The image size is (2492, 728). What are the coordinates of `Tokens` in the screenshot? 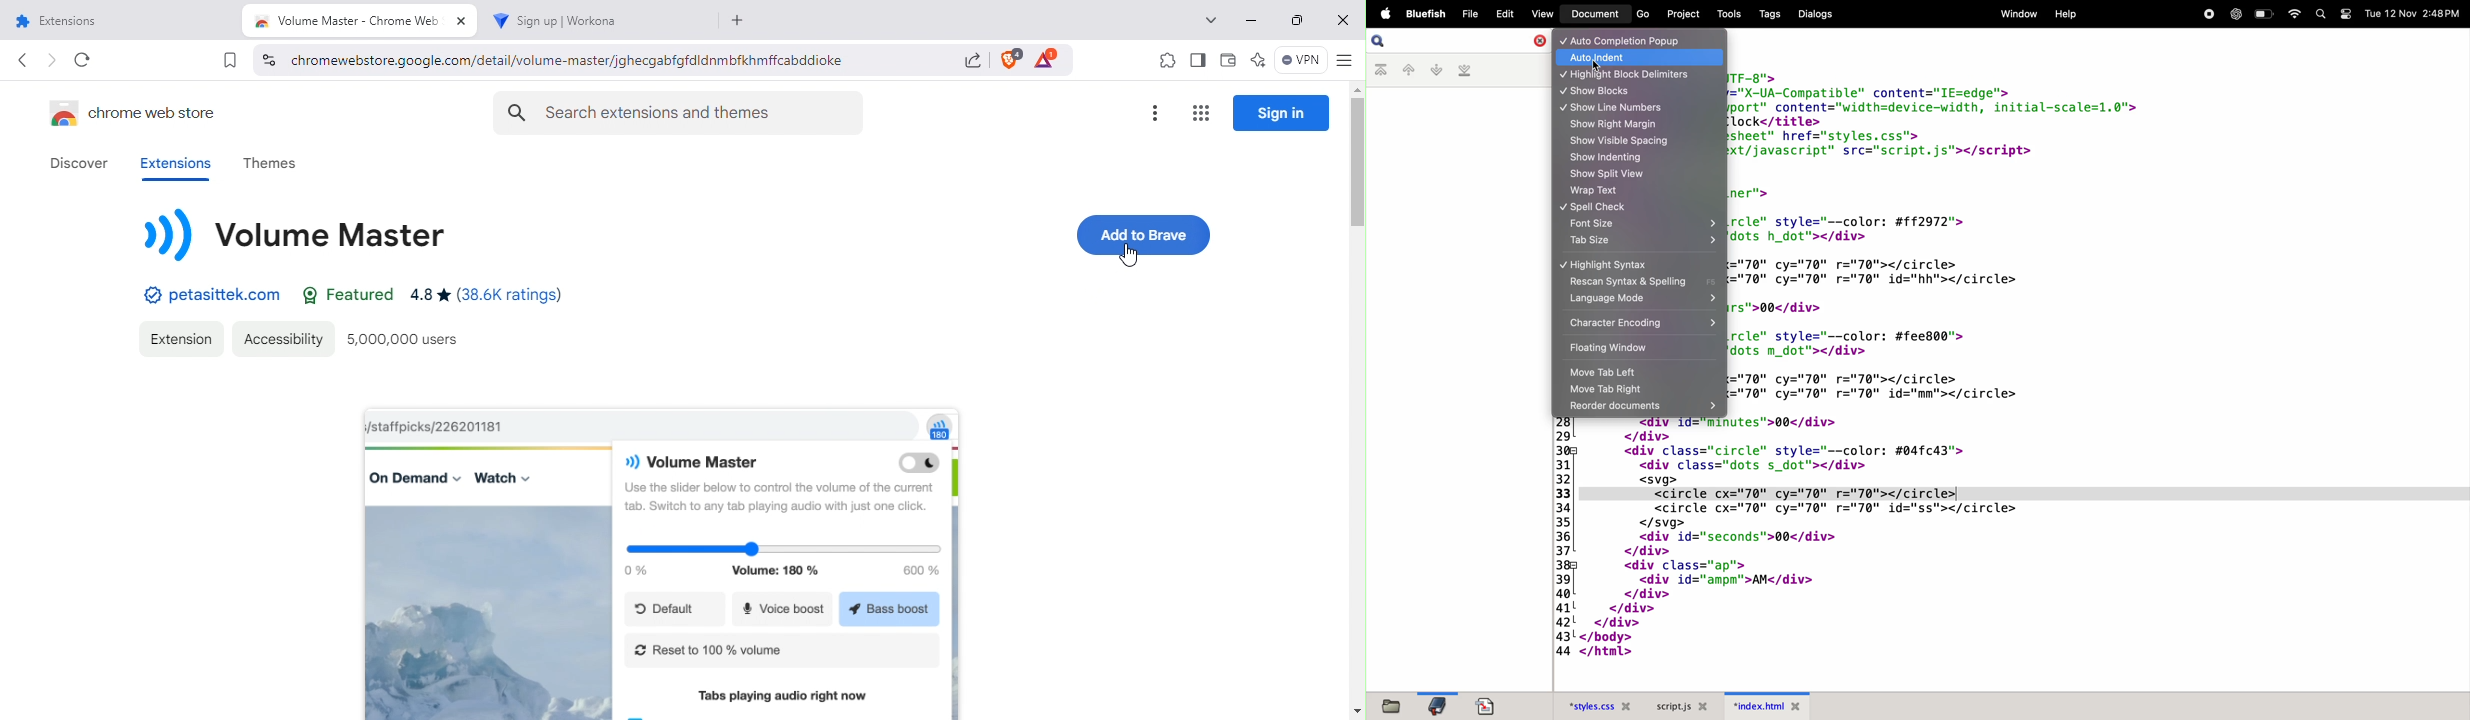 It's located at (1049, 59).